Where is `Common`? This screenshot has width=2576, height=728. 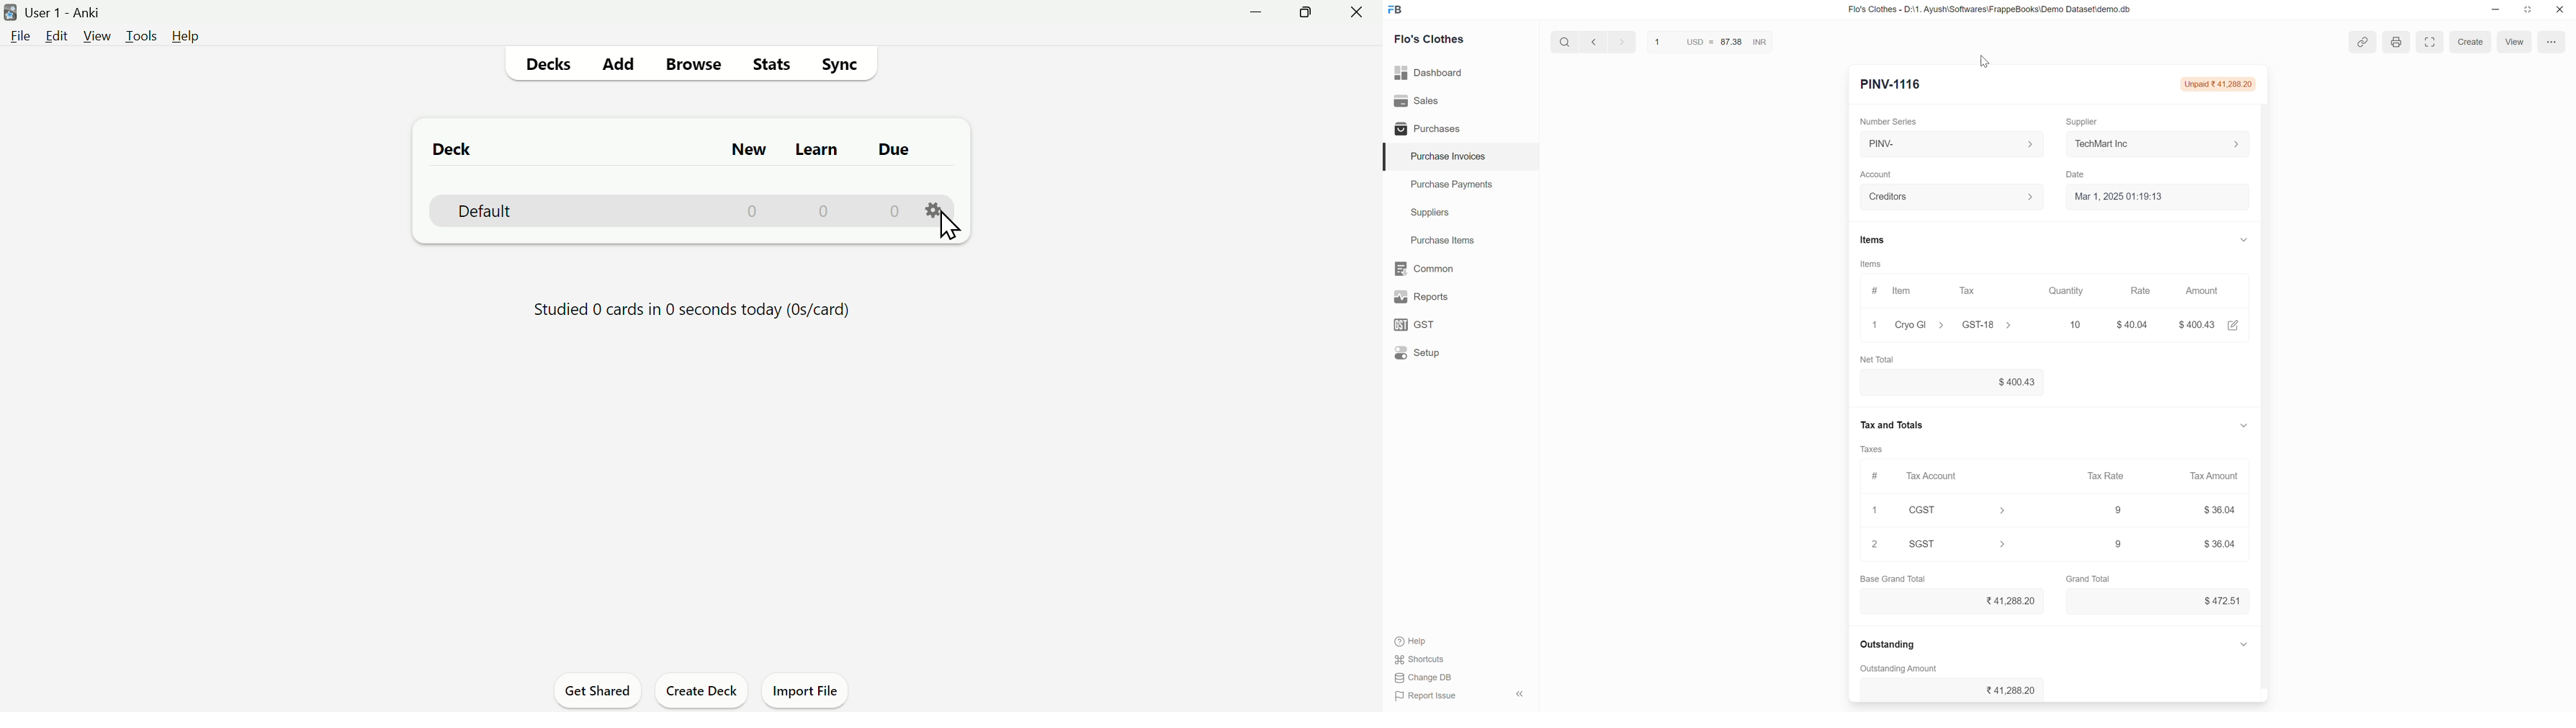 Common is located at coordinates (1425, 267).